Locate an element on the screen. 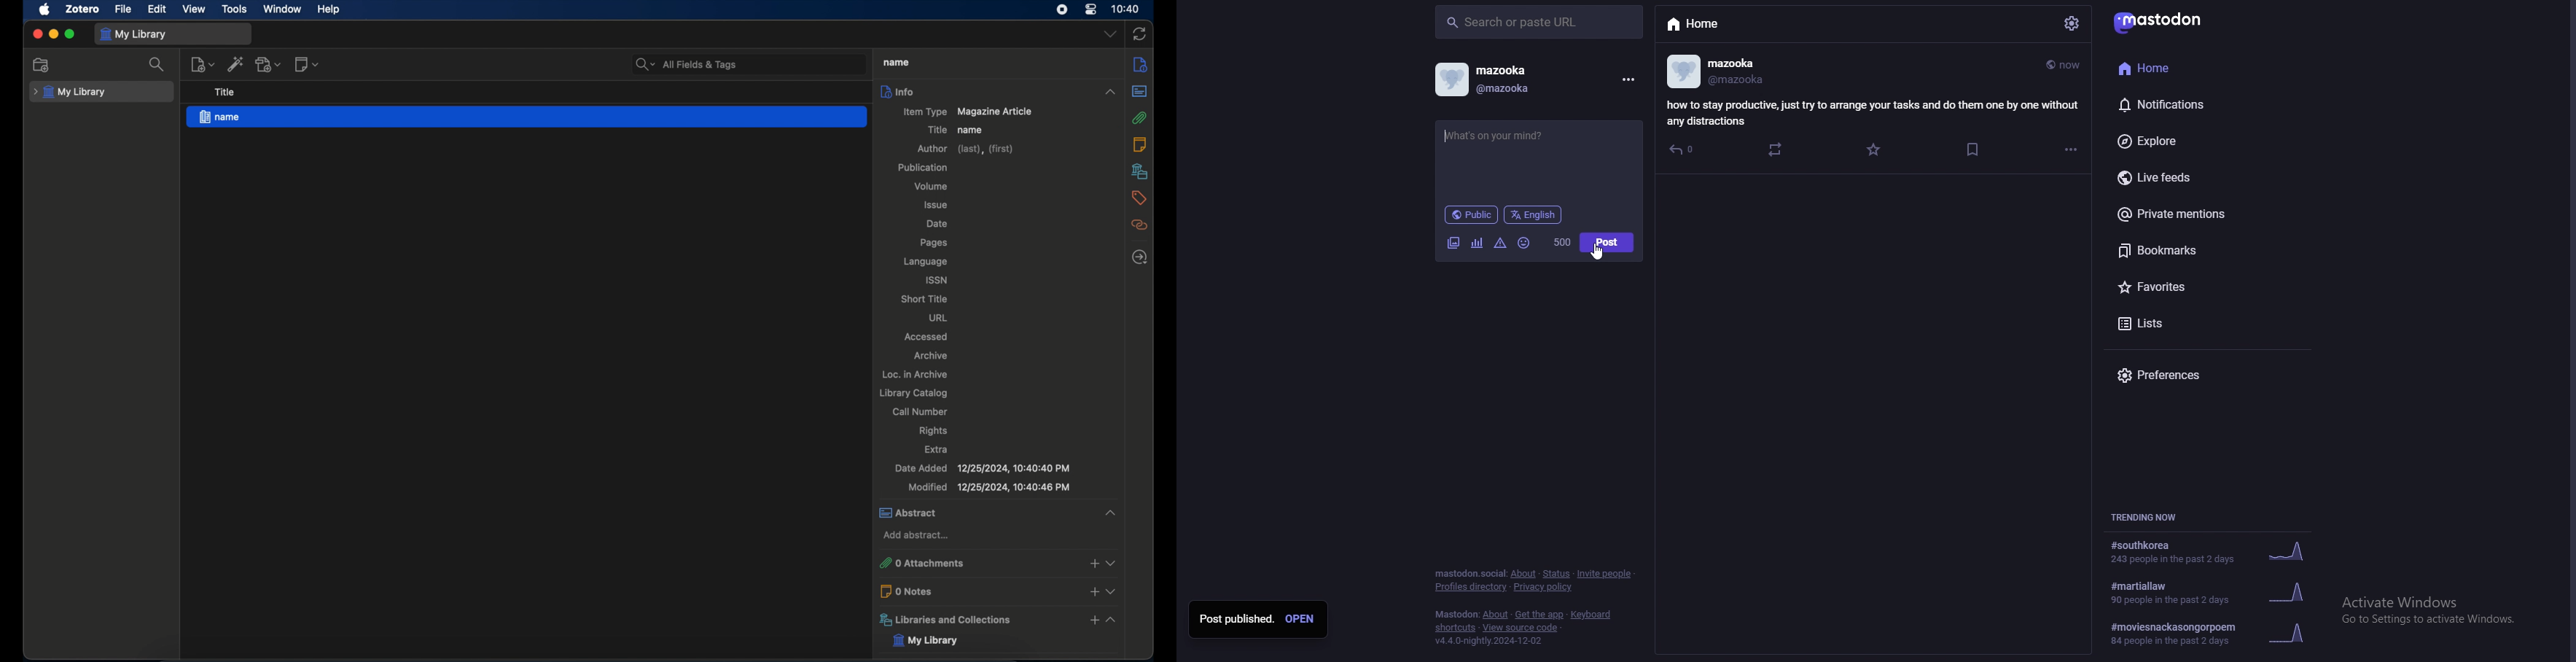 The image size is (2576, 672). time is located at coordinates (2066, 66).